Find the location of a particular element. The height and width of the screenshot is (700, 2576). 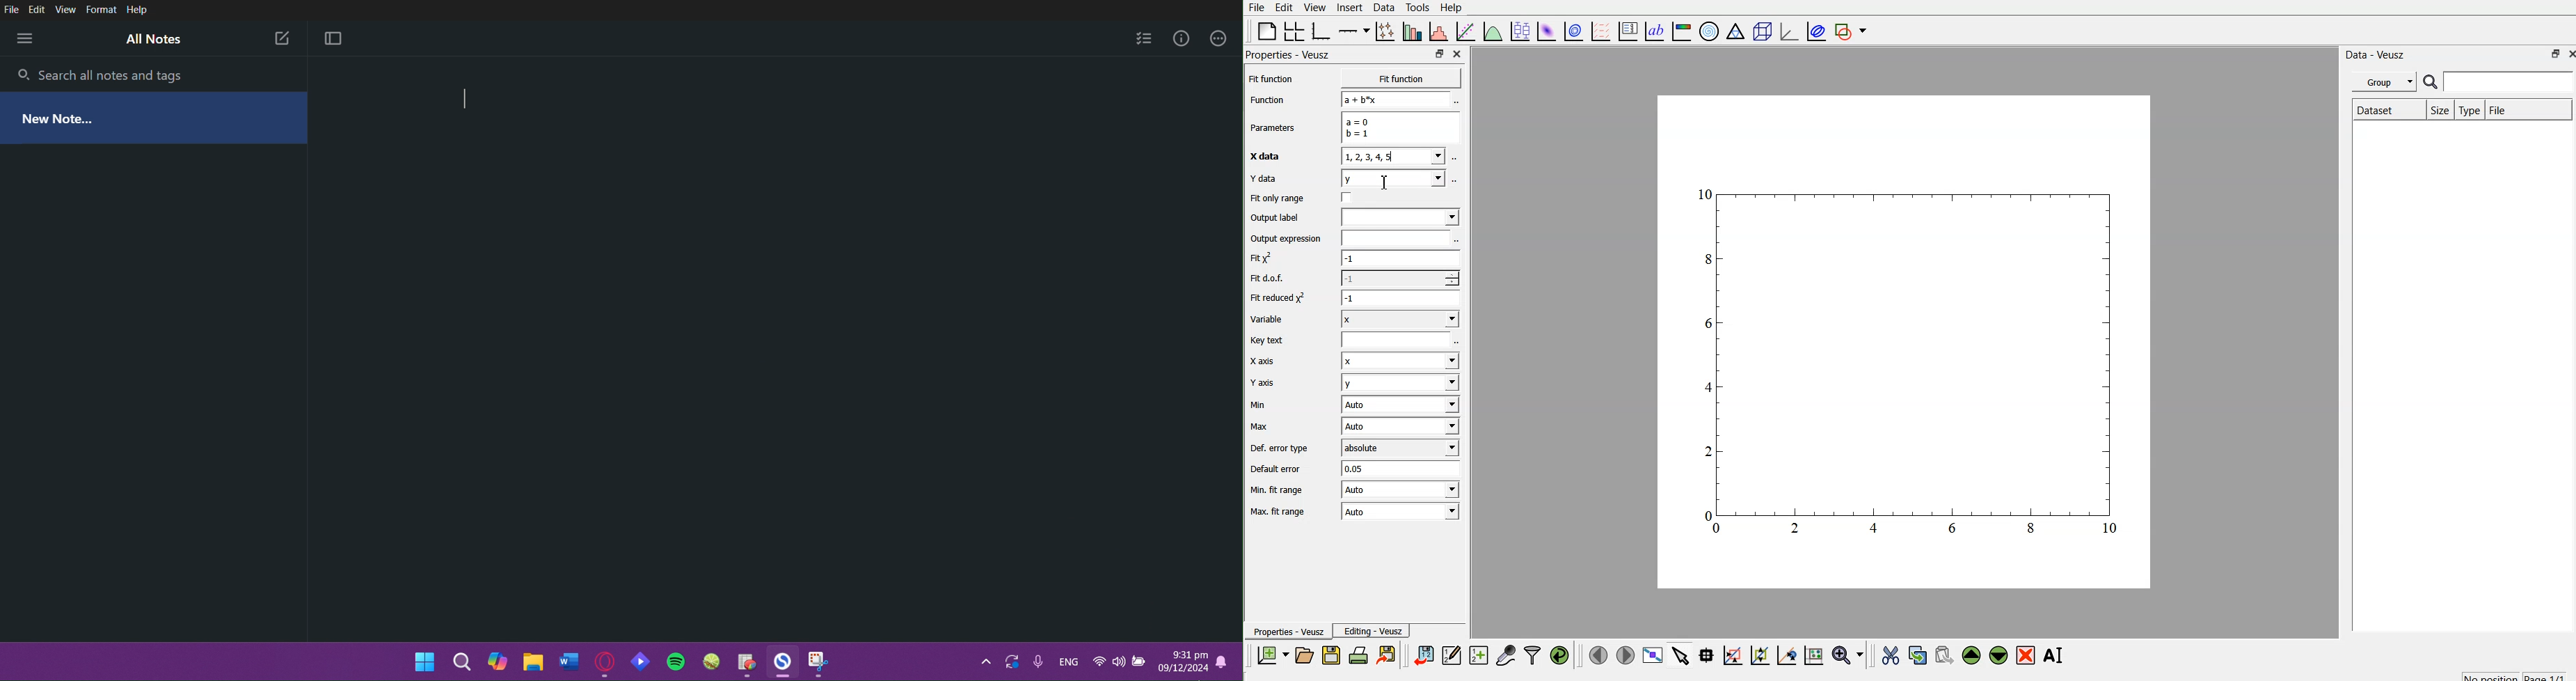

word is located at coordinates (570, 663).